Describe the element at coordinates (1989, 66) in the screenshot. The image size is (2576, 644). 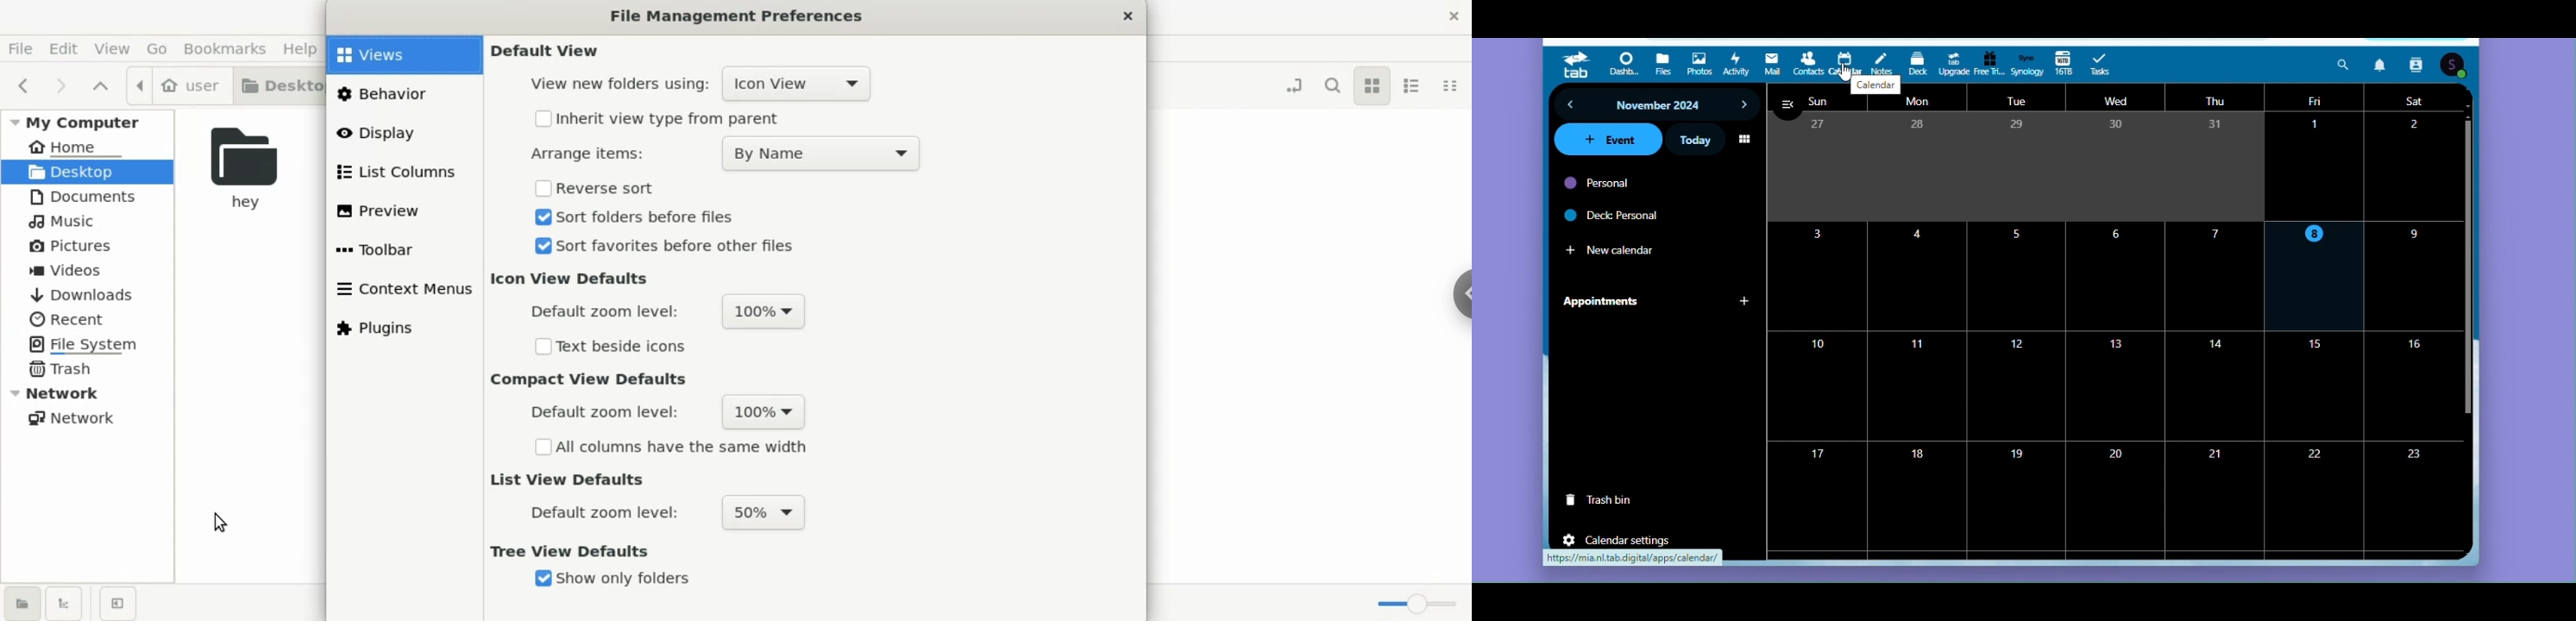
I see `Free trial` at that location.